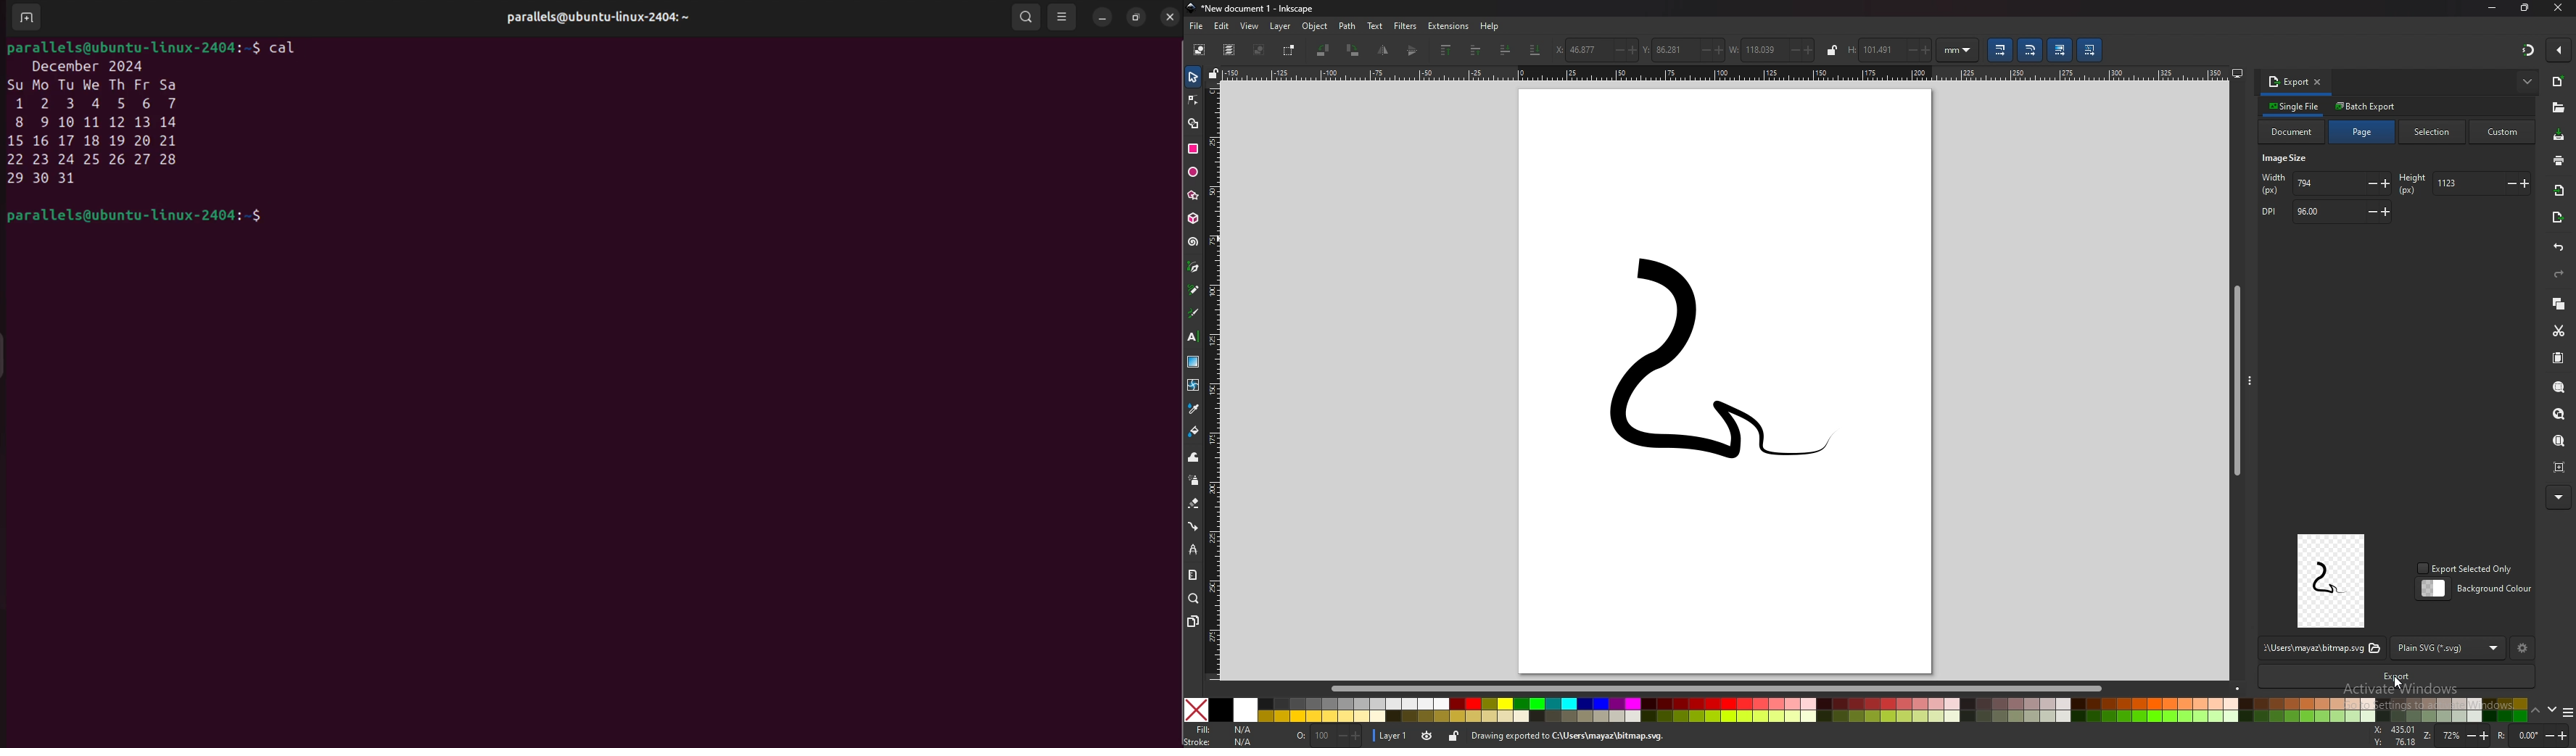 The height and width of the screenshot is (756, 2576). What do you see at coordinates (1215, 72) in the screenshot?
I see `lock guides` at bounding box center [1215, 72].